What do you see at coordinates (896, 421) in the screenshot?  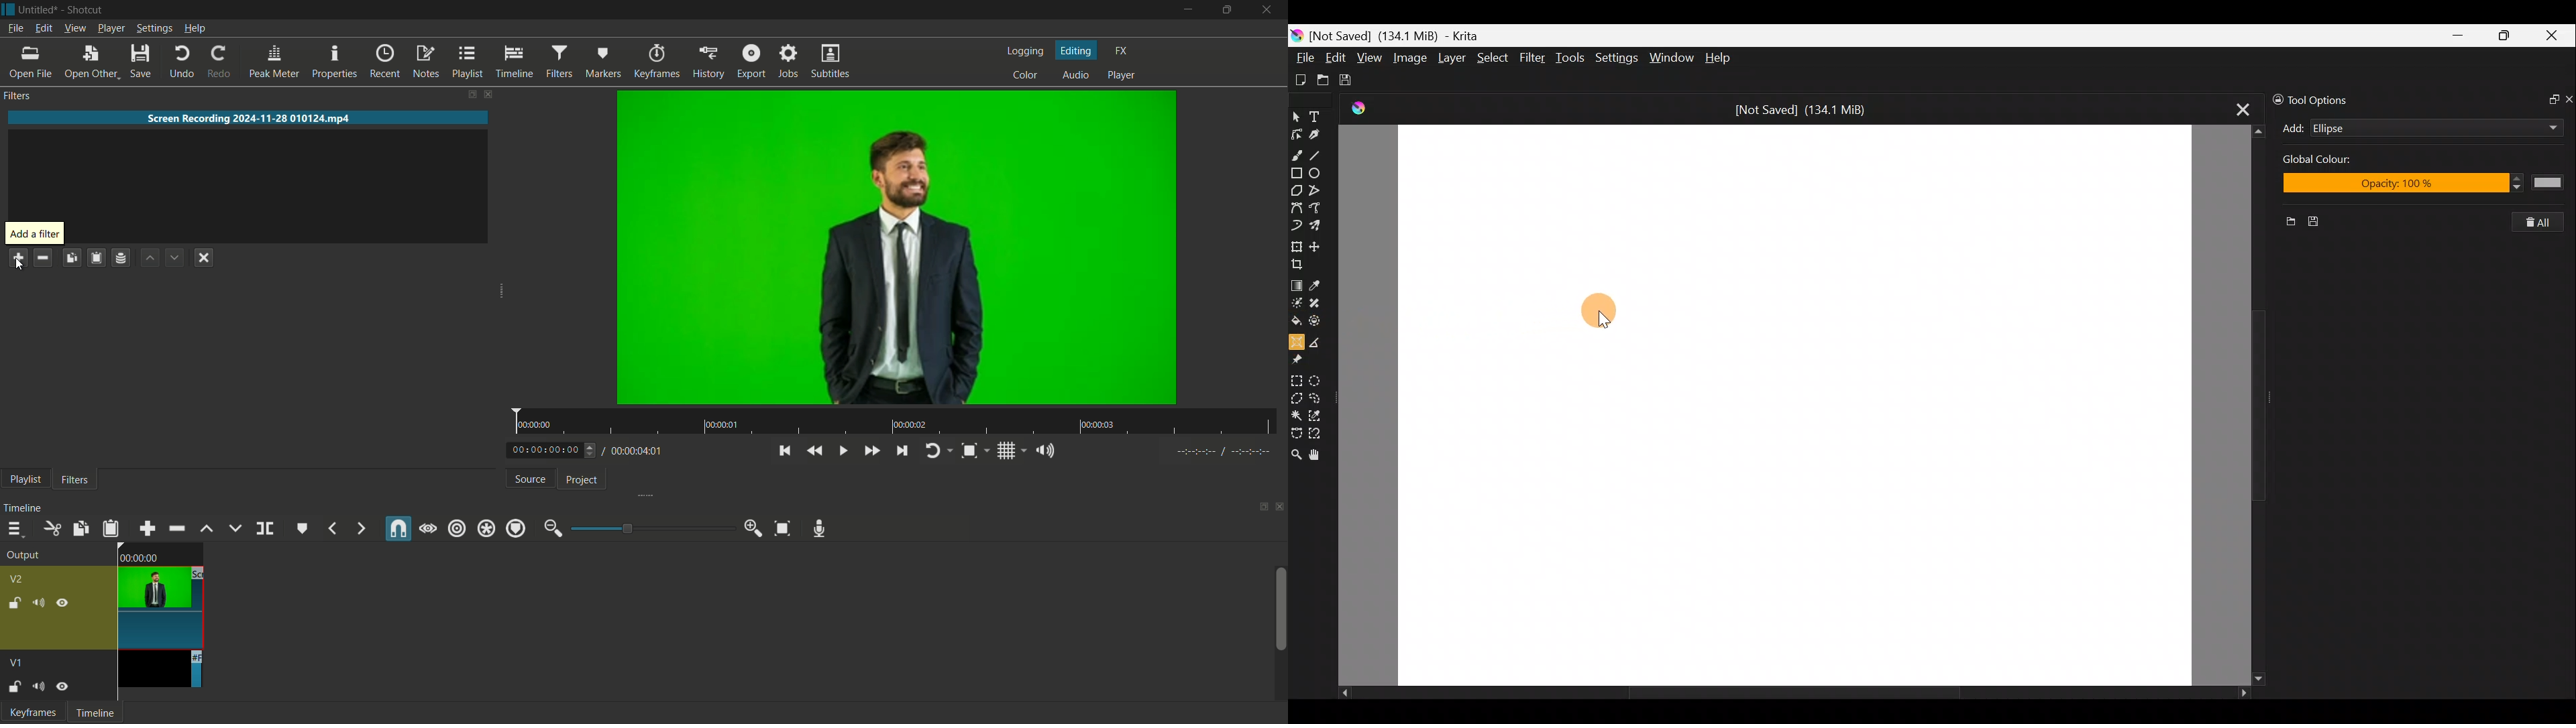 I see `time span` at bounding box center [896, 421].